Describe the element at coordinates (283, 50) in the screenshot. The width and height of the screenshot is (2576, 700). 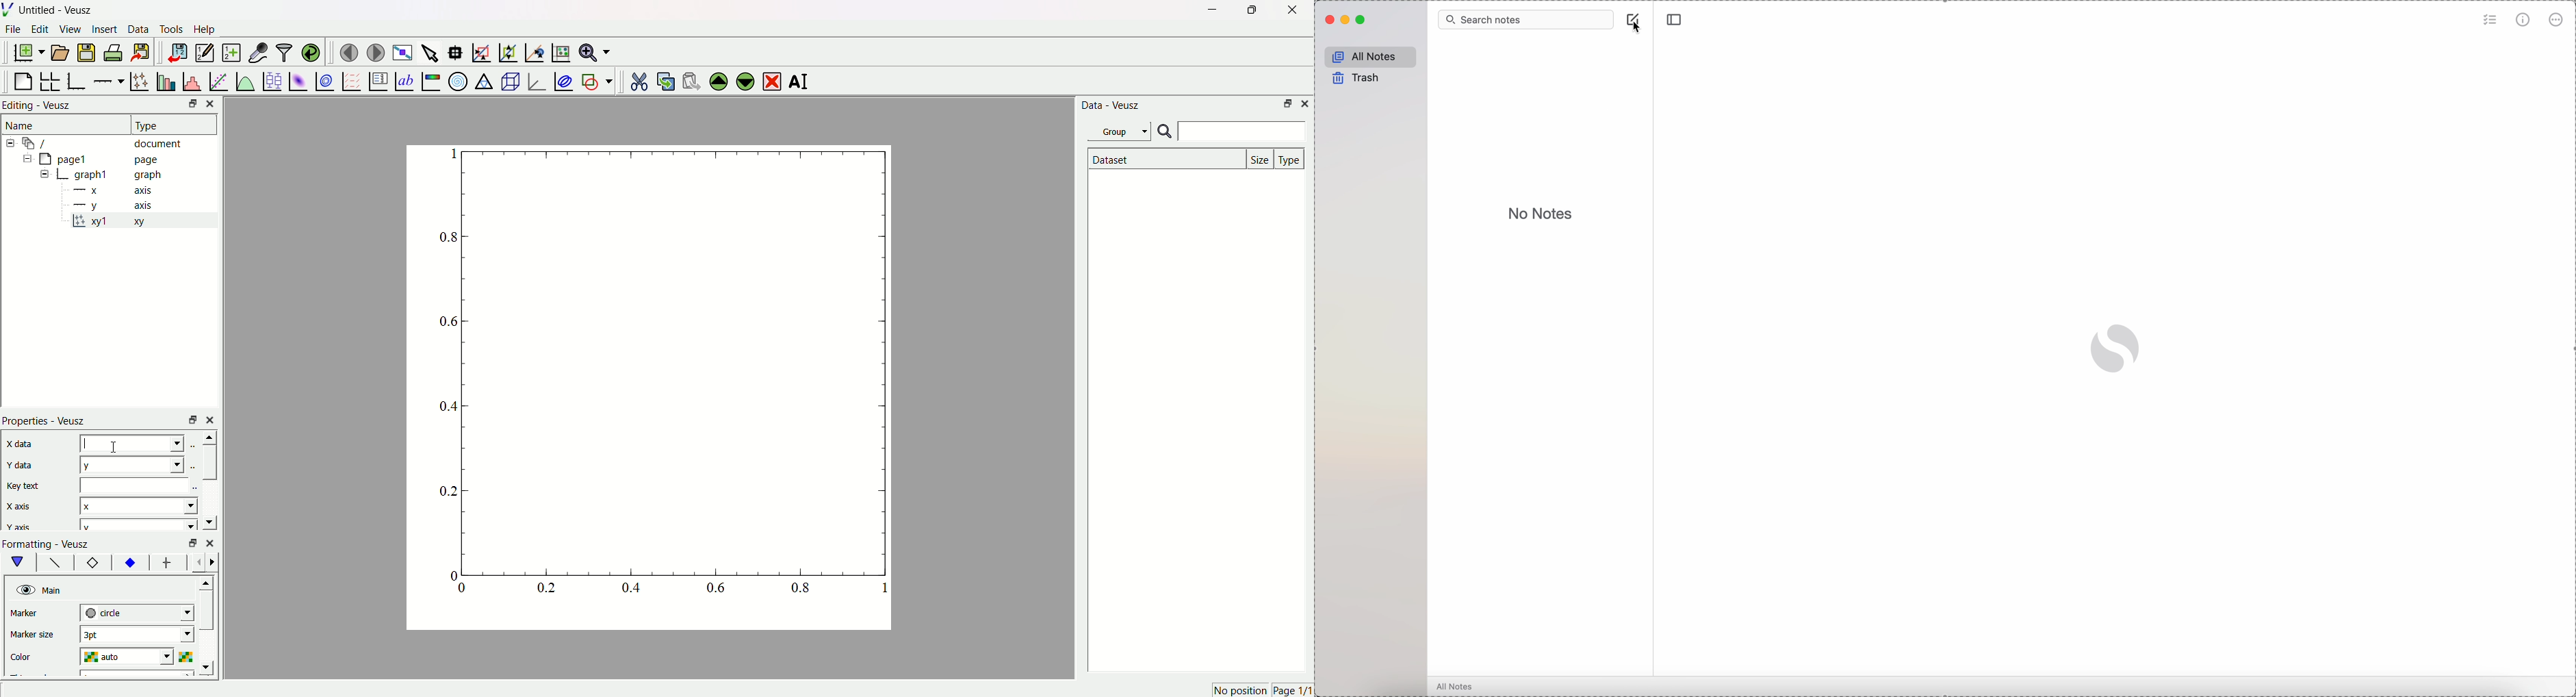
I see `filter data` at that location.